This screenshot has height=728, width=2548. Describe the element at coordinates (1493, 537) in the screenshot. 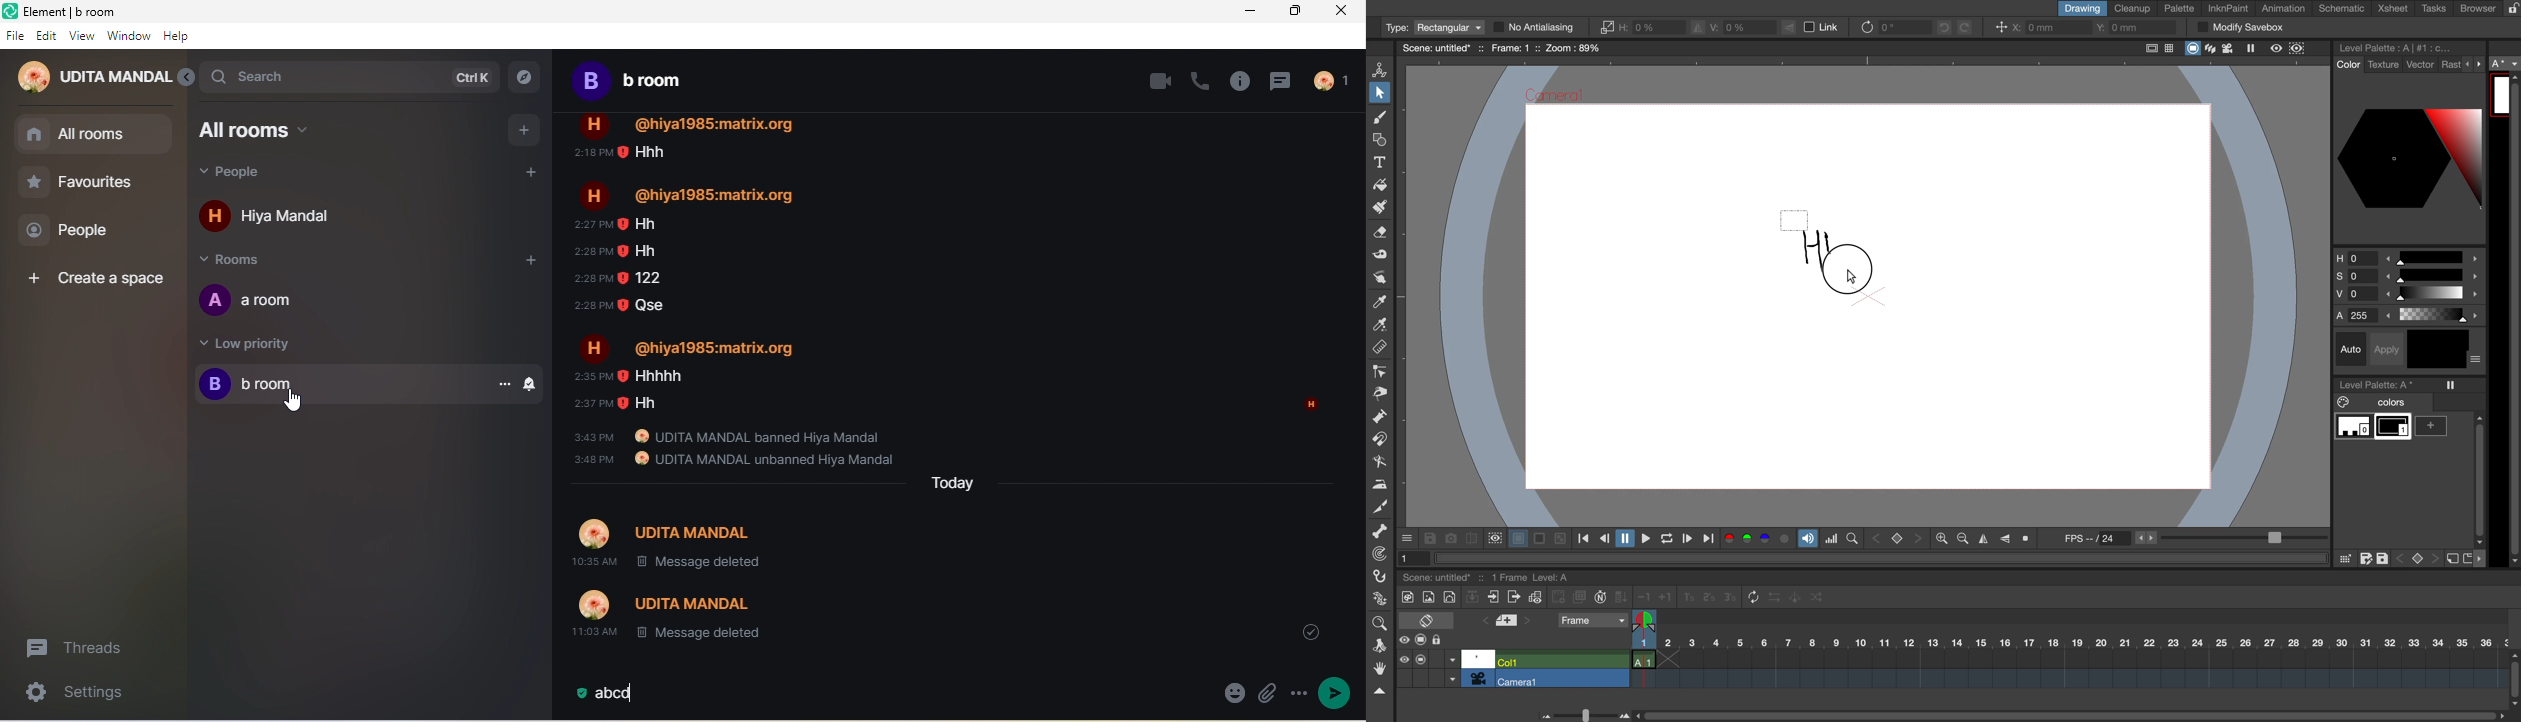

I see `define sub camera` at that location.